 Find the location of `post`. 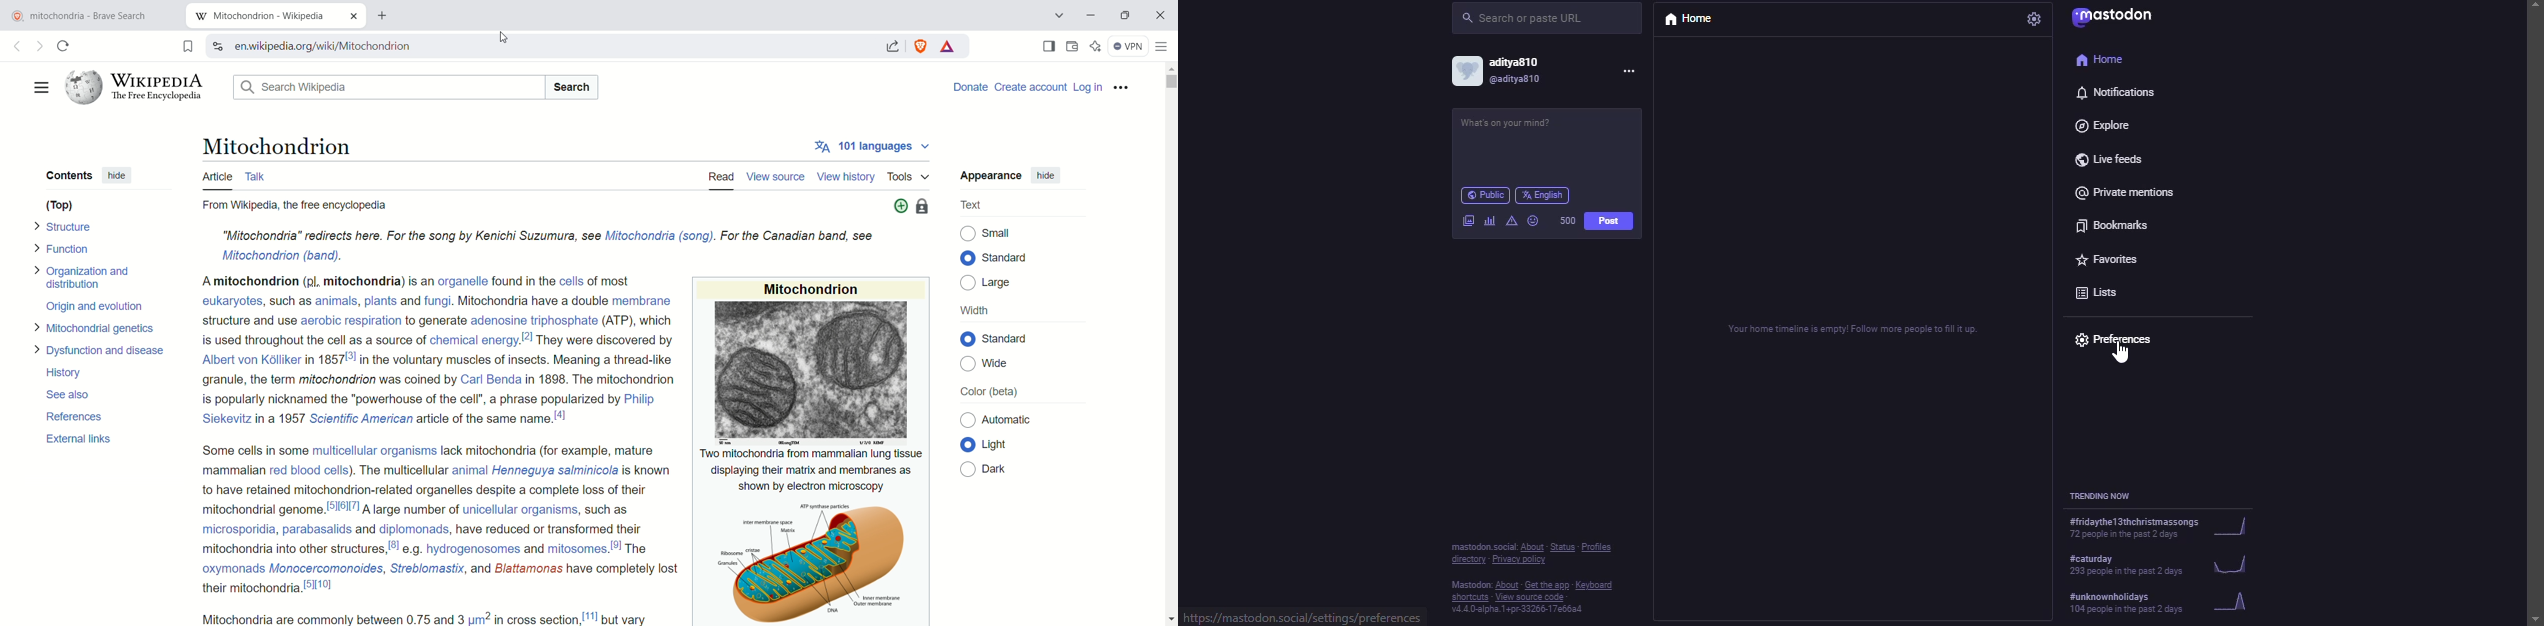

post is located at coordinates (1613, 223).